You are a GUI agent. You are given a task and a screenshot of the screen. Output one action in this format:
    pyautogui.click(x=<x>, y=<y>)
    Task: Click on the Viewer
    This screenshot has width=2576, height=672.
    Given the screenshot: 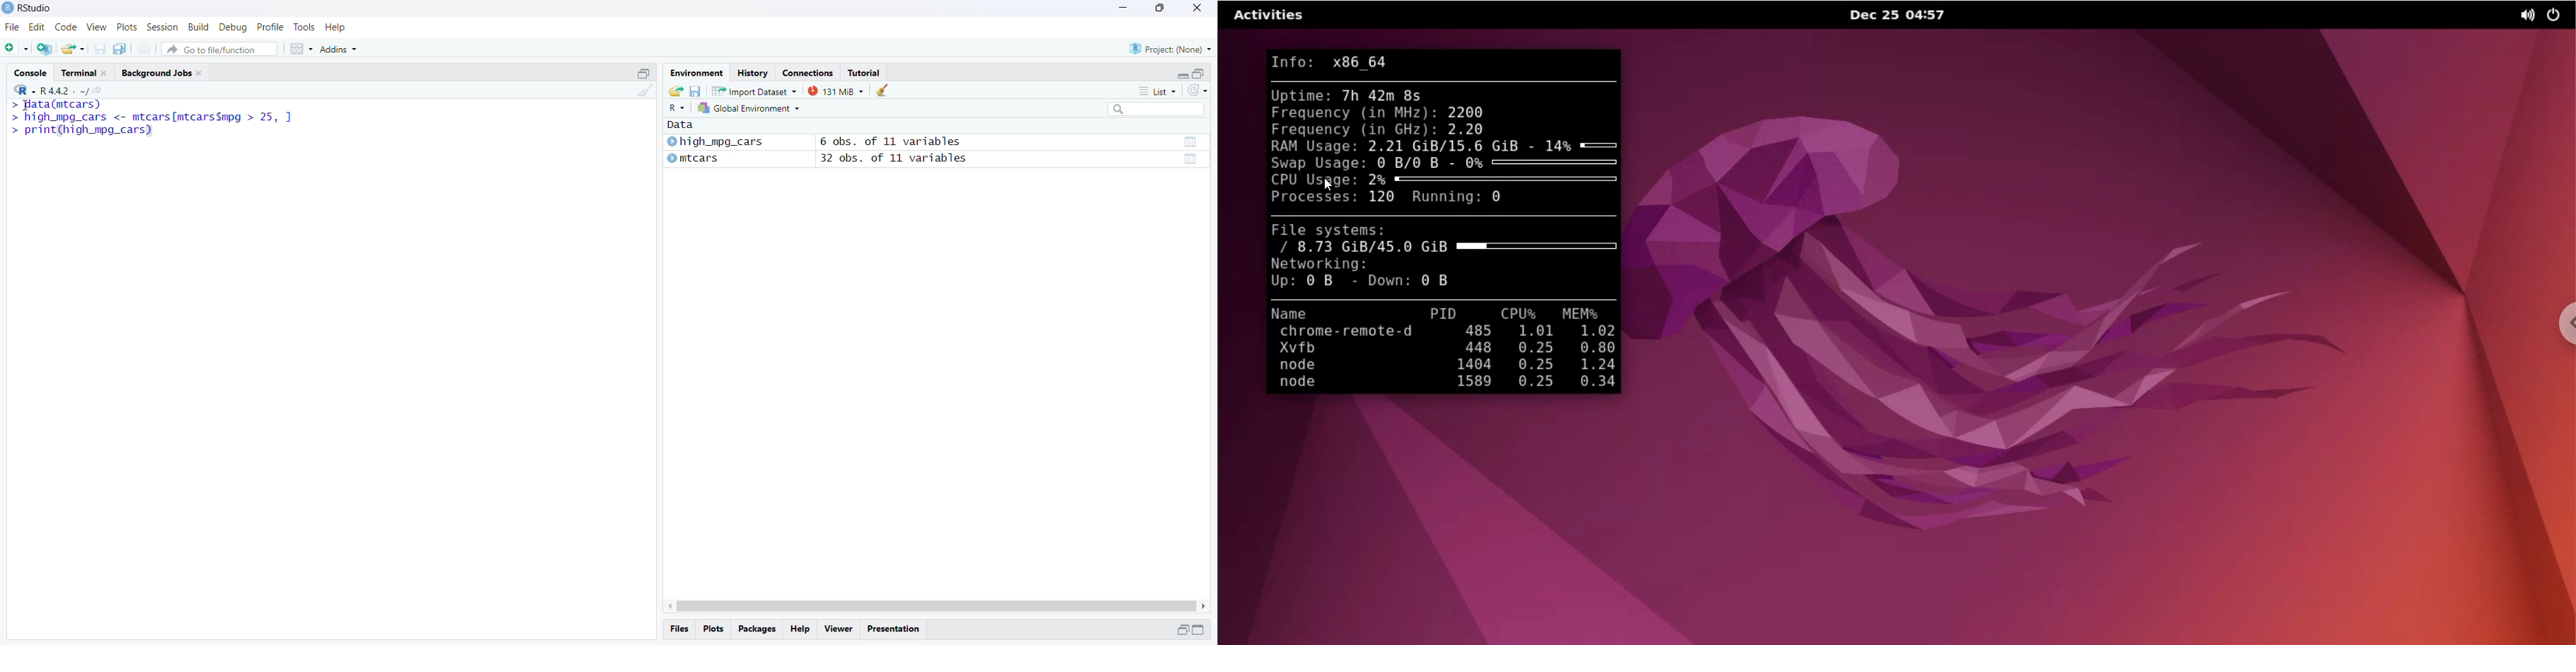 What is the action you would take?
    pyautogui.click(x=838, y=630)
    